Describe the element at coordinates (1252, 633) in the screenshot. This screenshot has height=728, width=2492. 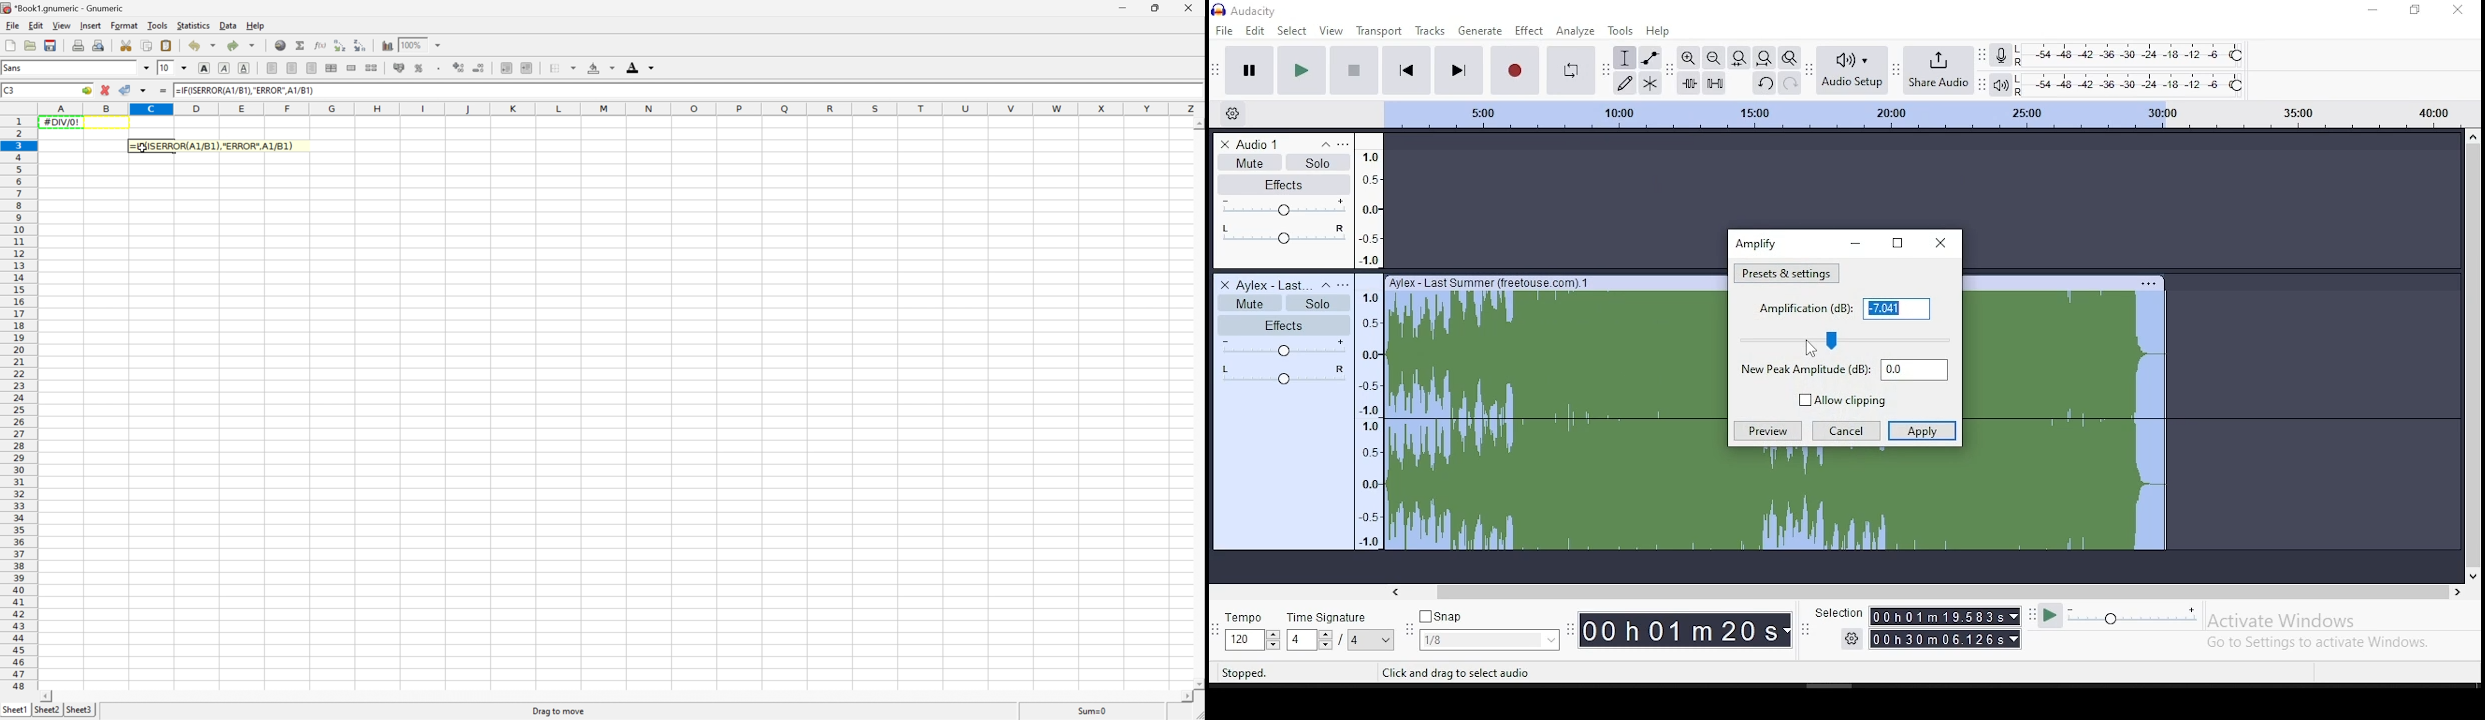
I see `tempo` at that location.